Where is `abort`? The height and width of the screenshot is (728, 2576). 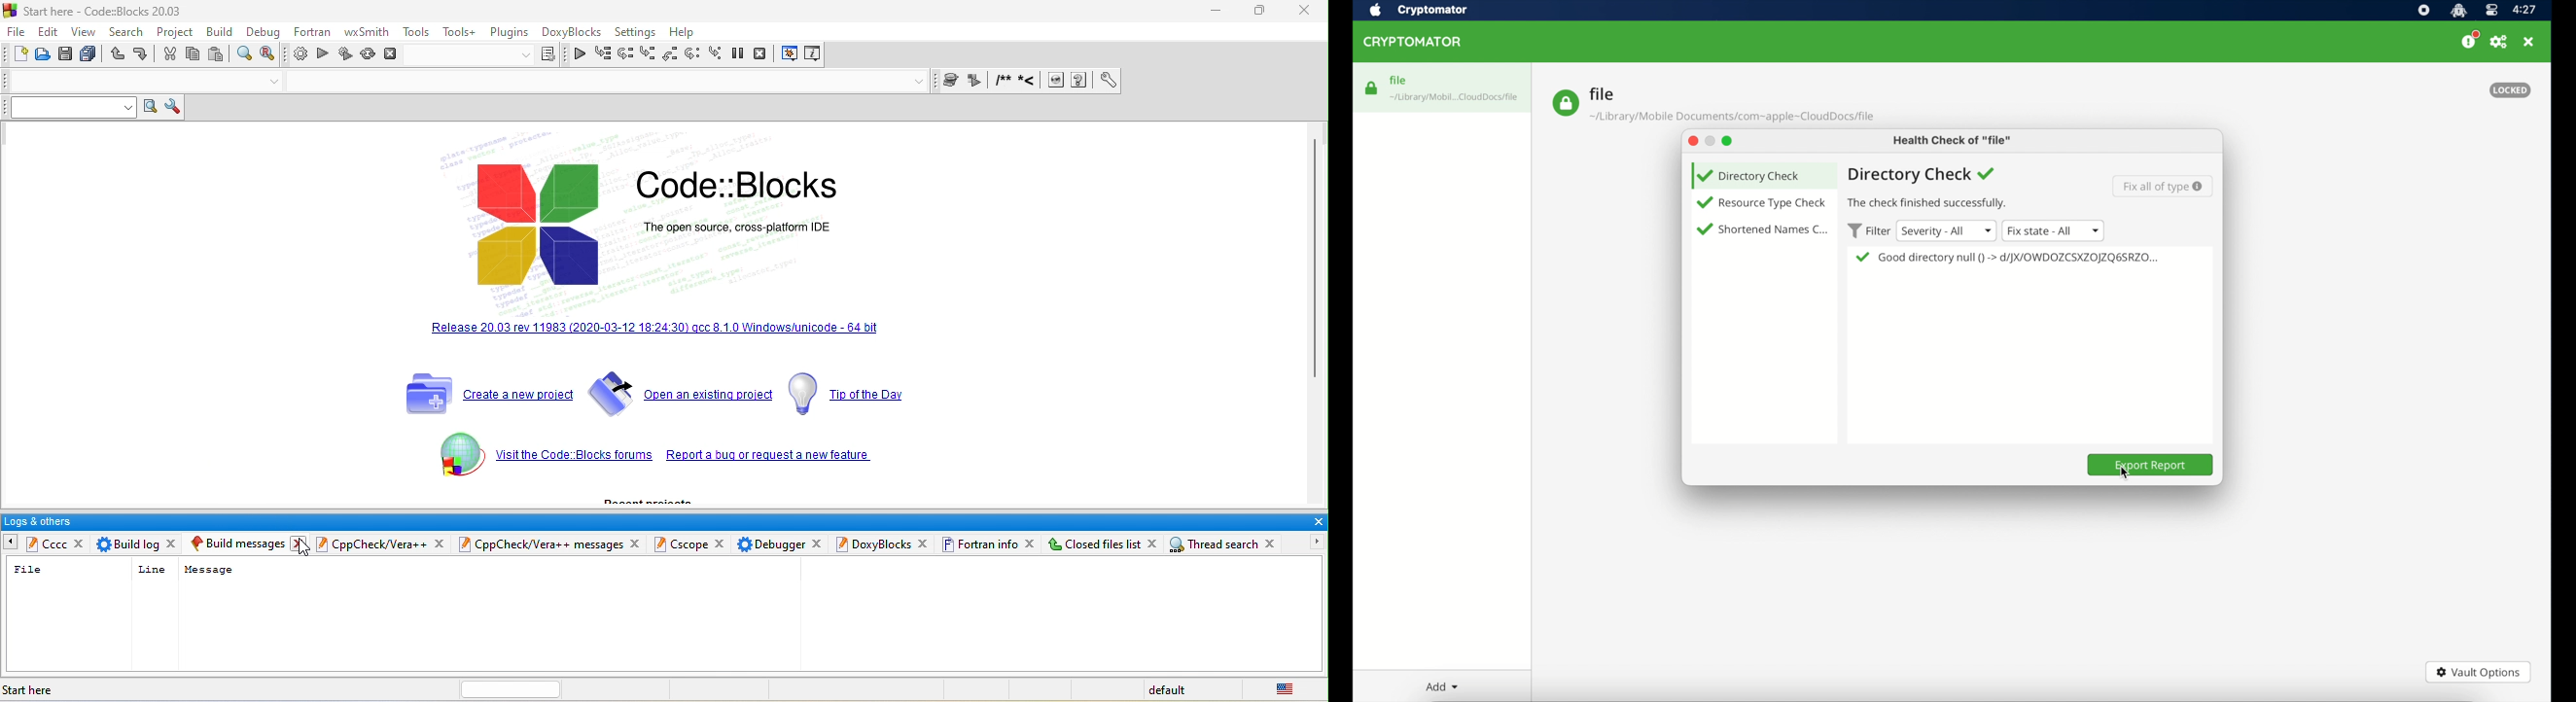 abort is located at coordinates (393, 55).